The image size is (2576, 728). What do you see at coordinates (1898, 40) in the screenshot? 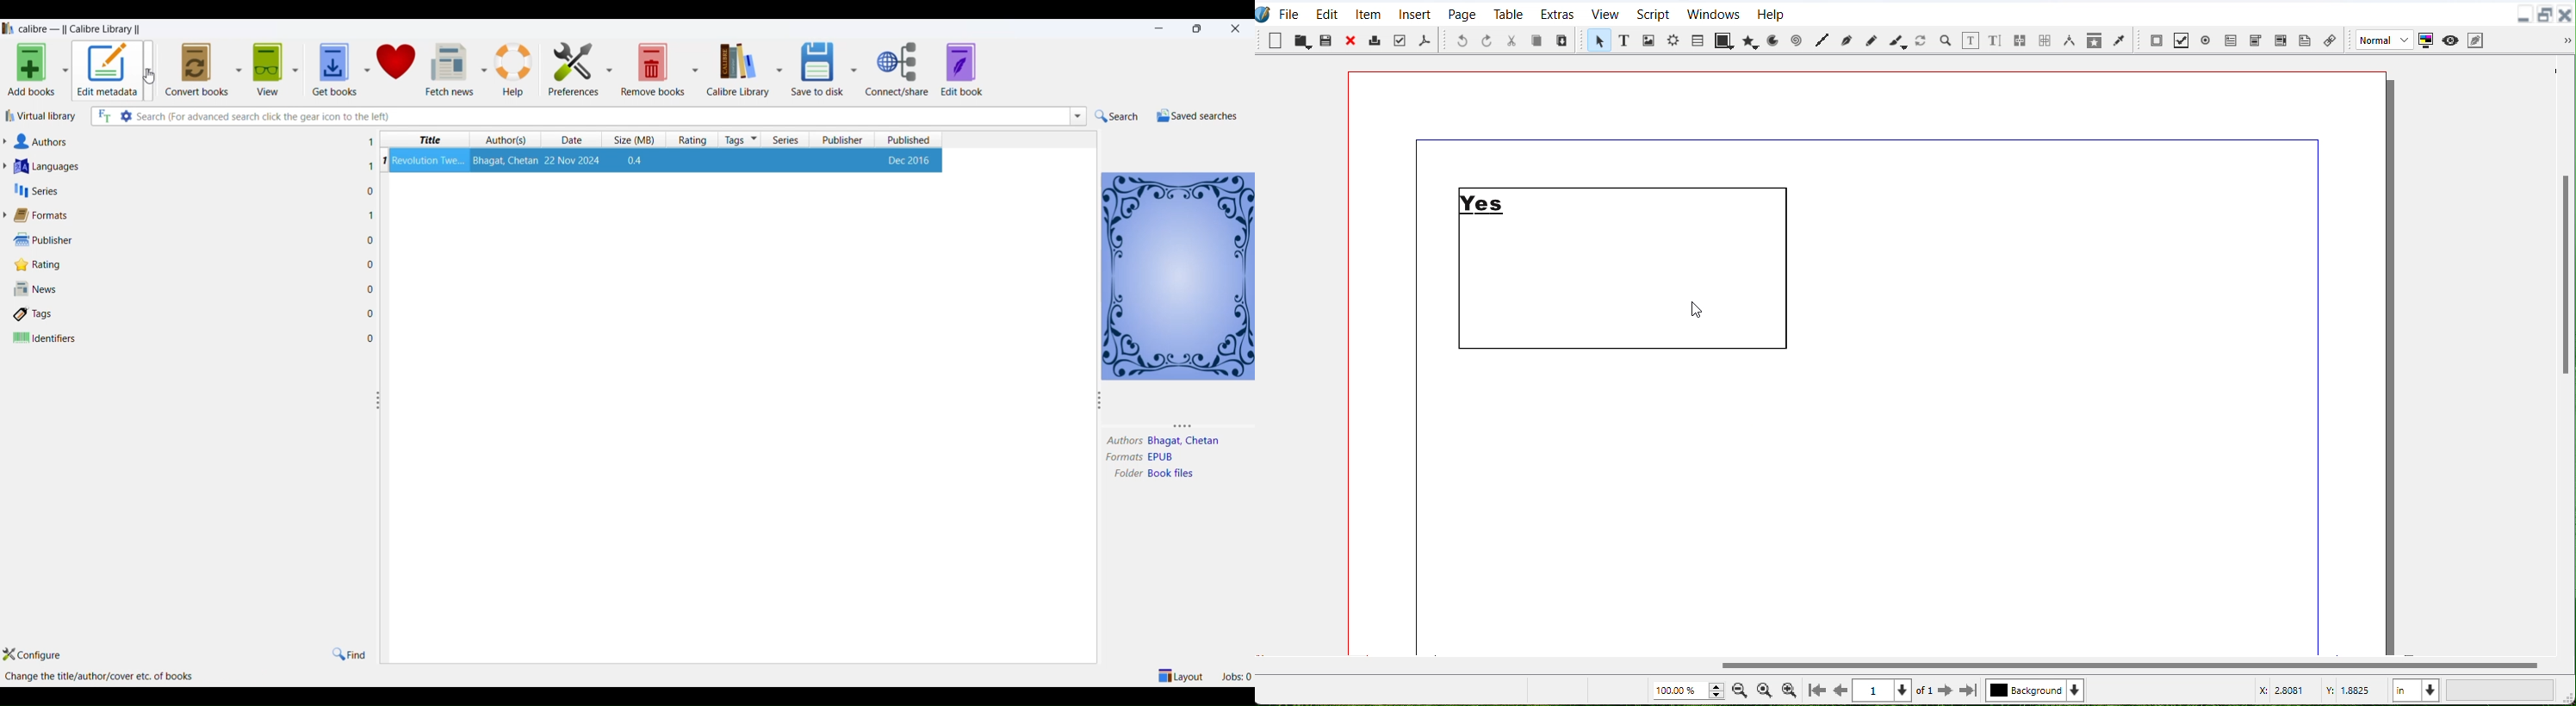
I see `Calligraphic line` at bounding box center [1898, 40].